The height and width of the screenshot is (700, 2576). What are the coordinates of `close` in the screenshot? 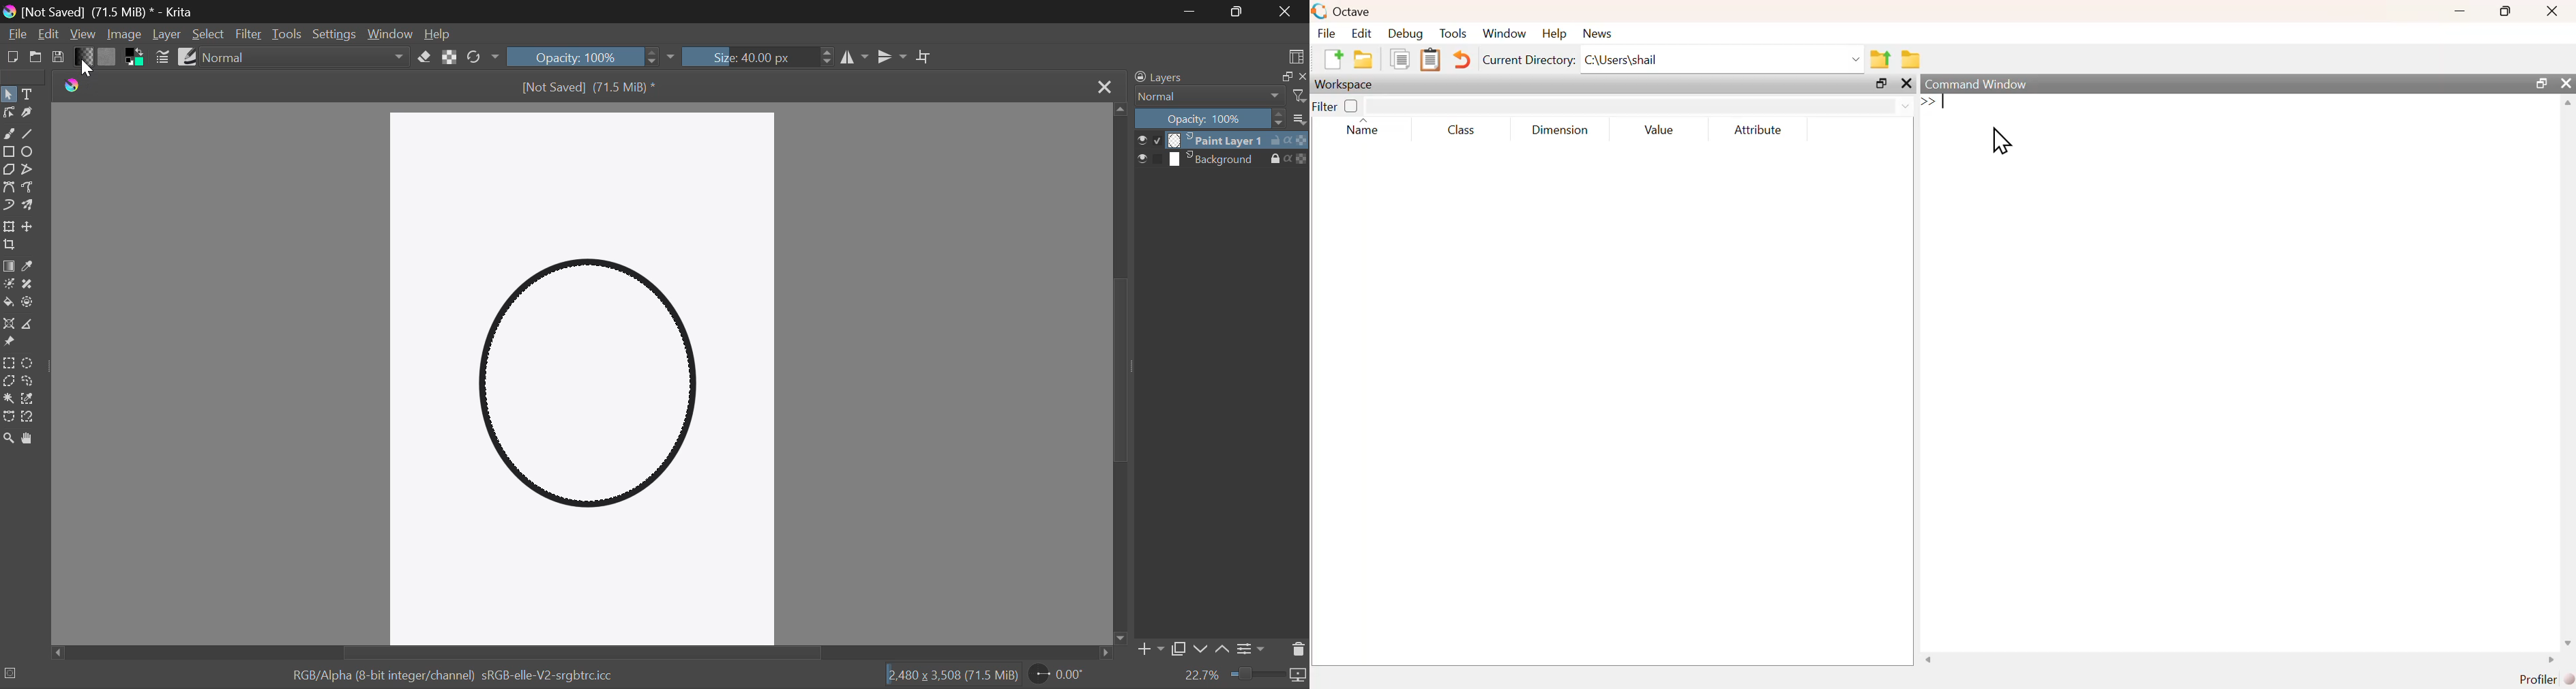 It's located at (1303, 76).